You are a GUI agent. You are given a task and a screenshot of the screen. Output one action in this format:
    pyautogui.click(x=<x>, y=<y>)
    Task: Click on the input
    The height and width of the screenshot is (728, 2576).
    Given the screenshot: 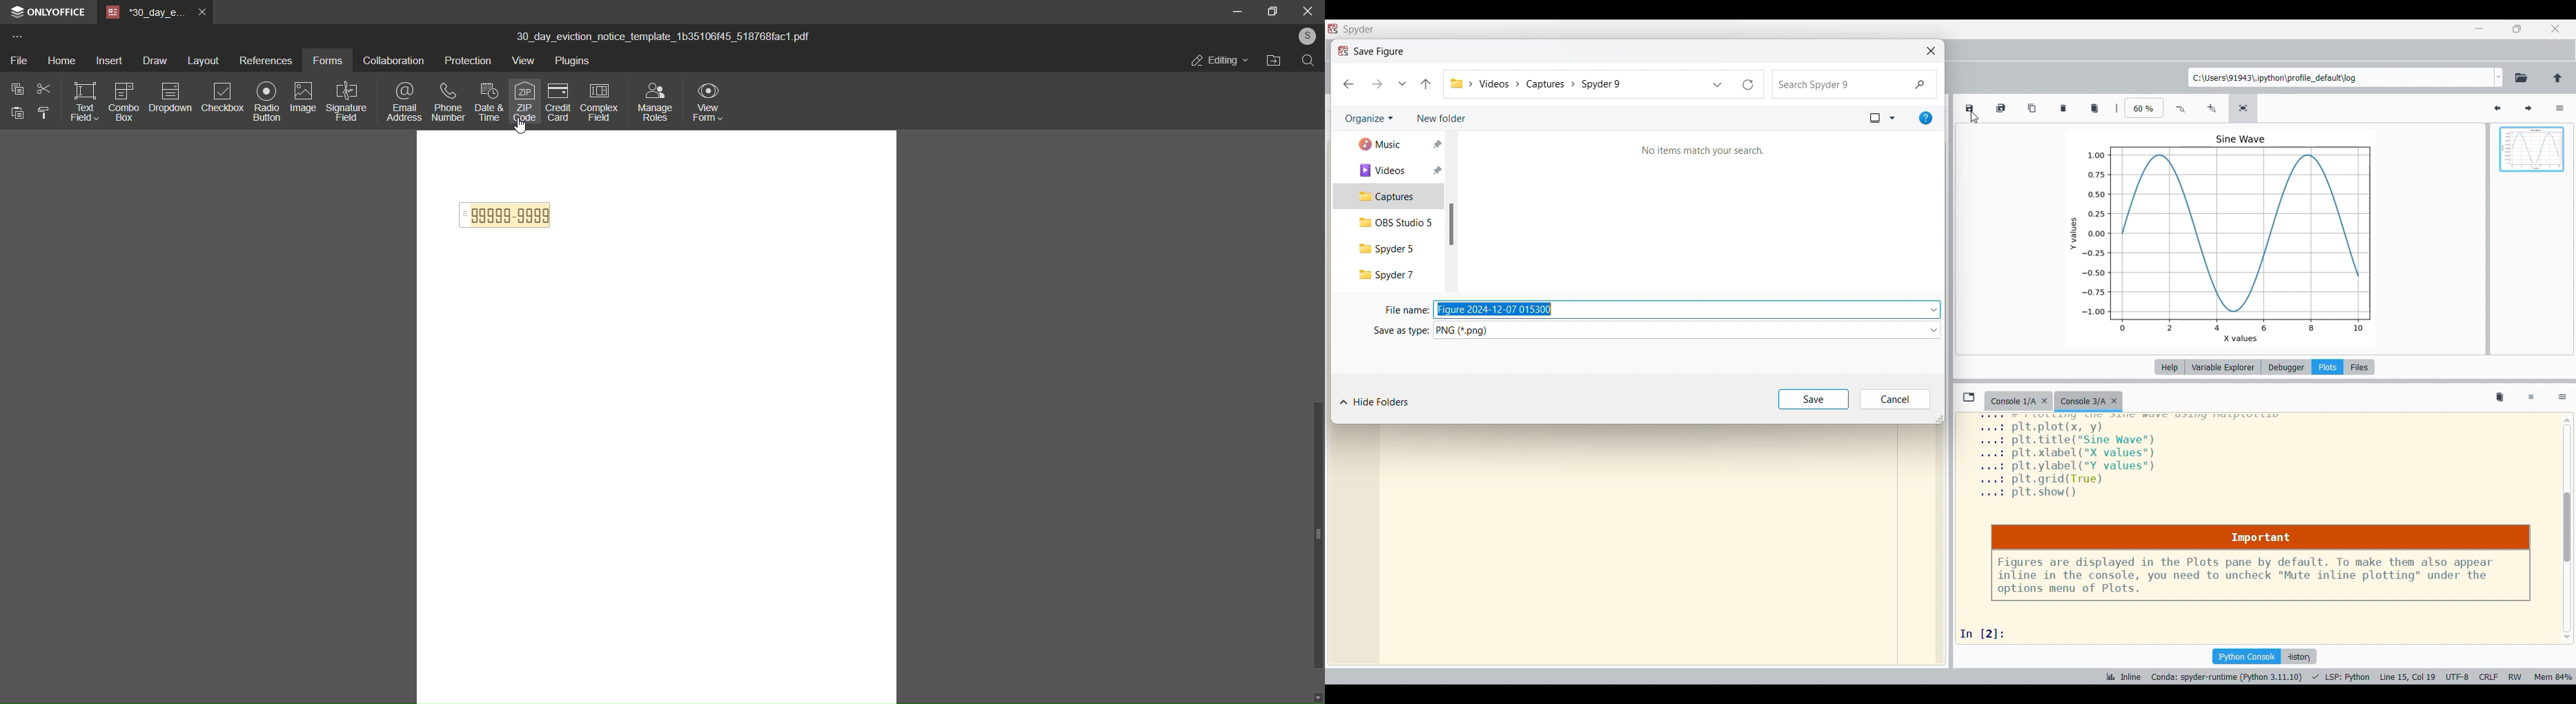 What is the action you would take?
    pyautogui.click(x=1988, y=633)
    